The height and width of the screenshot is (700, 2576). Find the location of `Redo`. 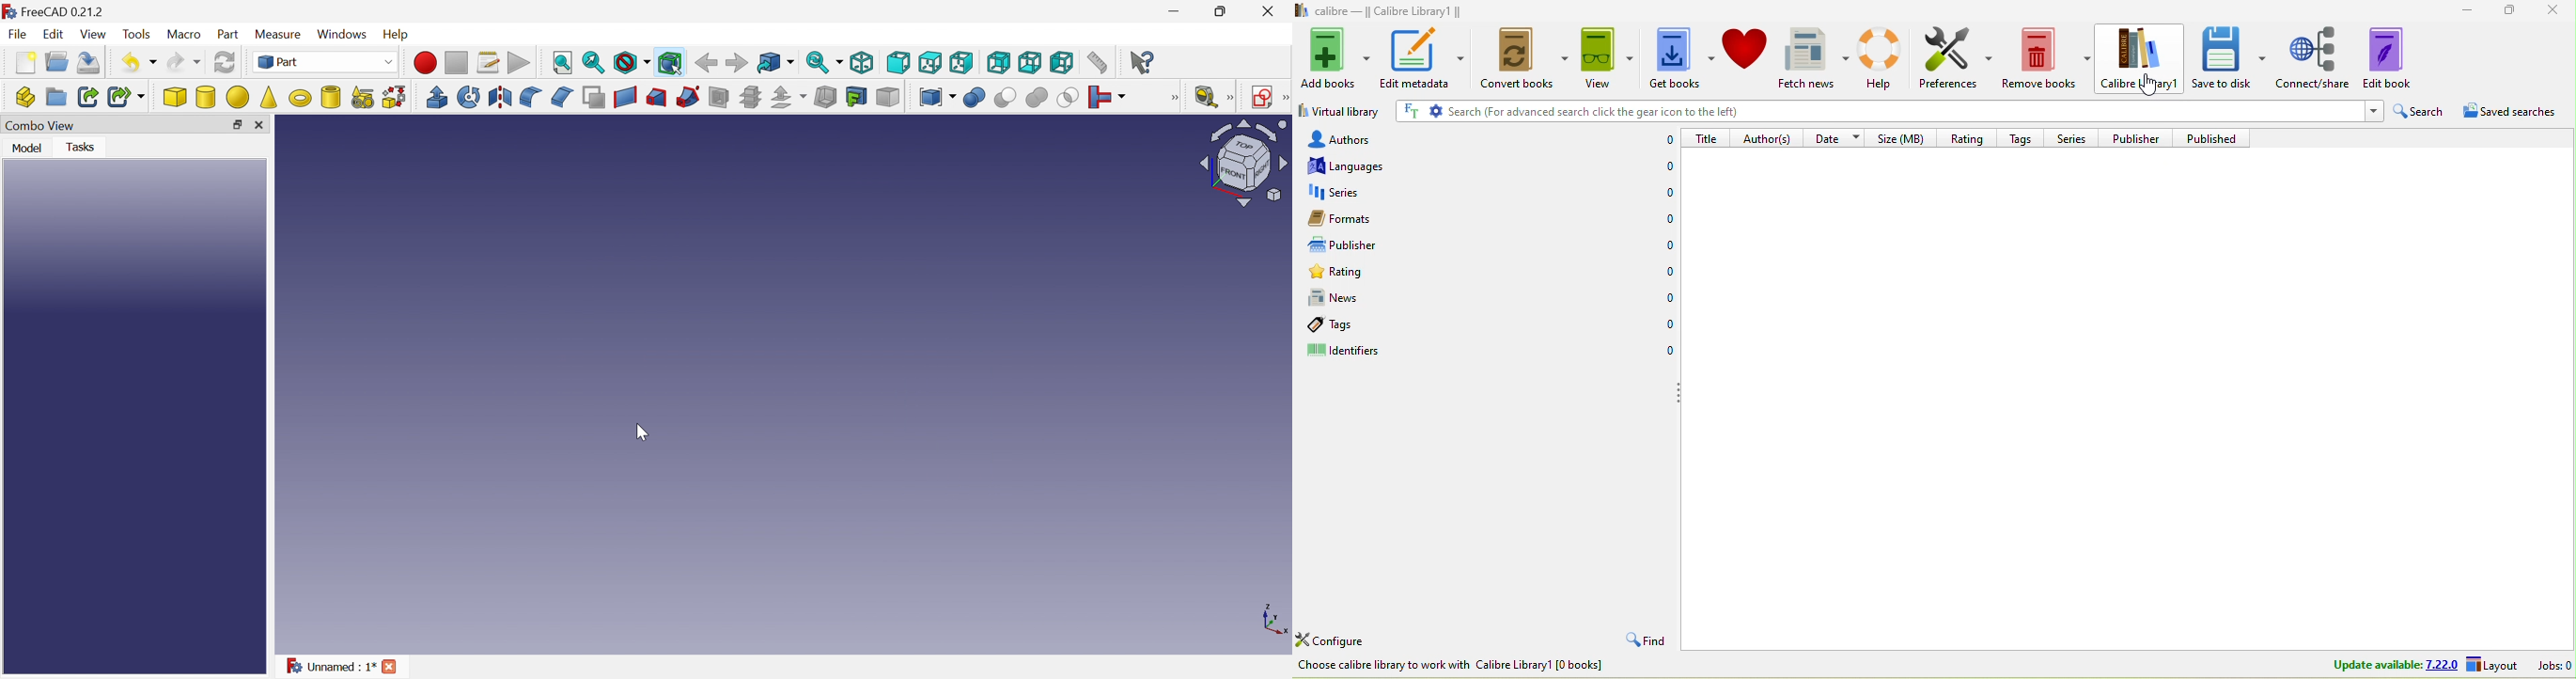

Redo is located at coordinates (185, 62).